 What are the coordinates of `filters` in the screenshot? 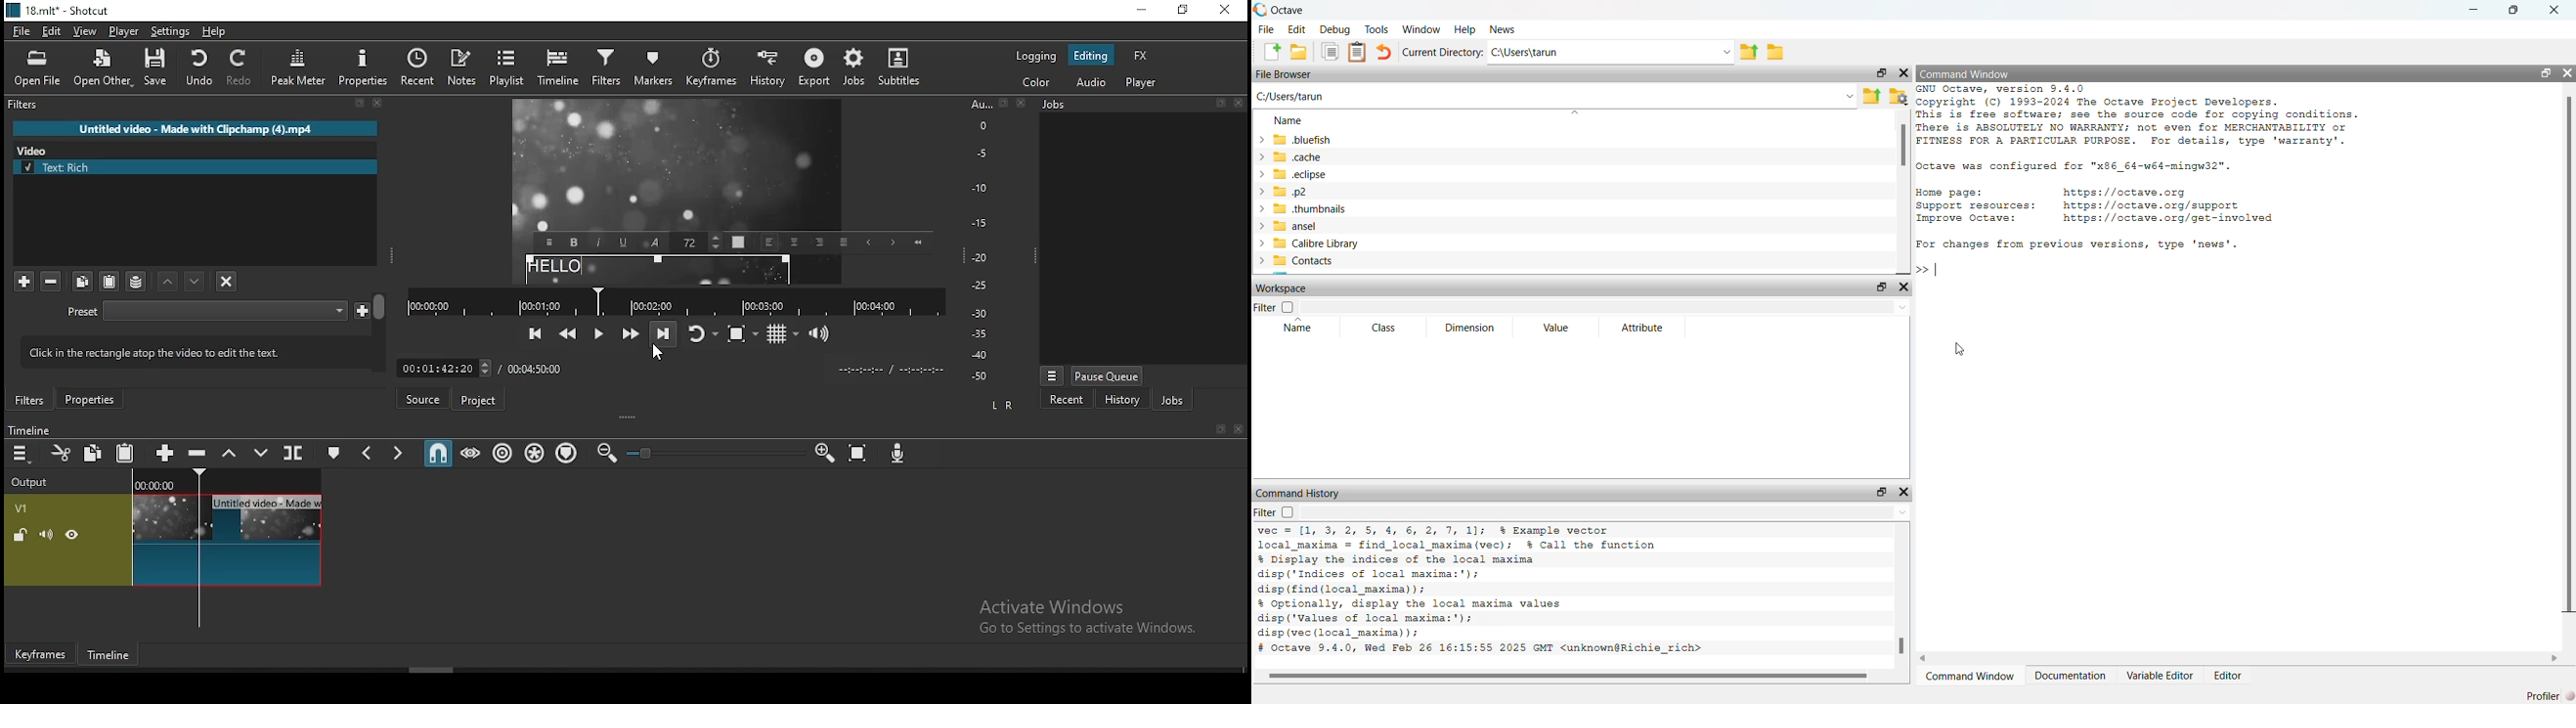 It's located at (30, 400).